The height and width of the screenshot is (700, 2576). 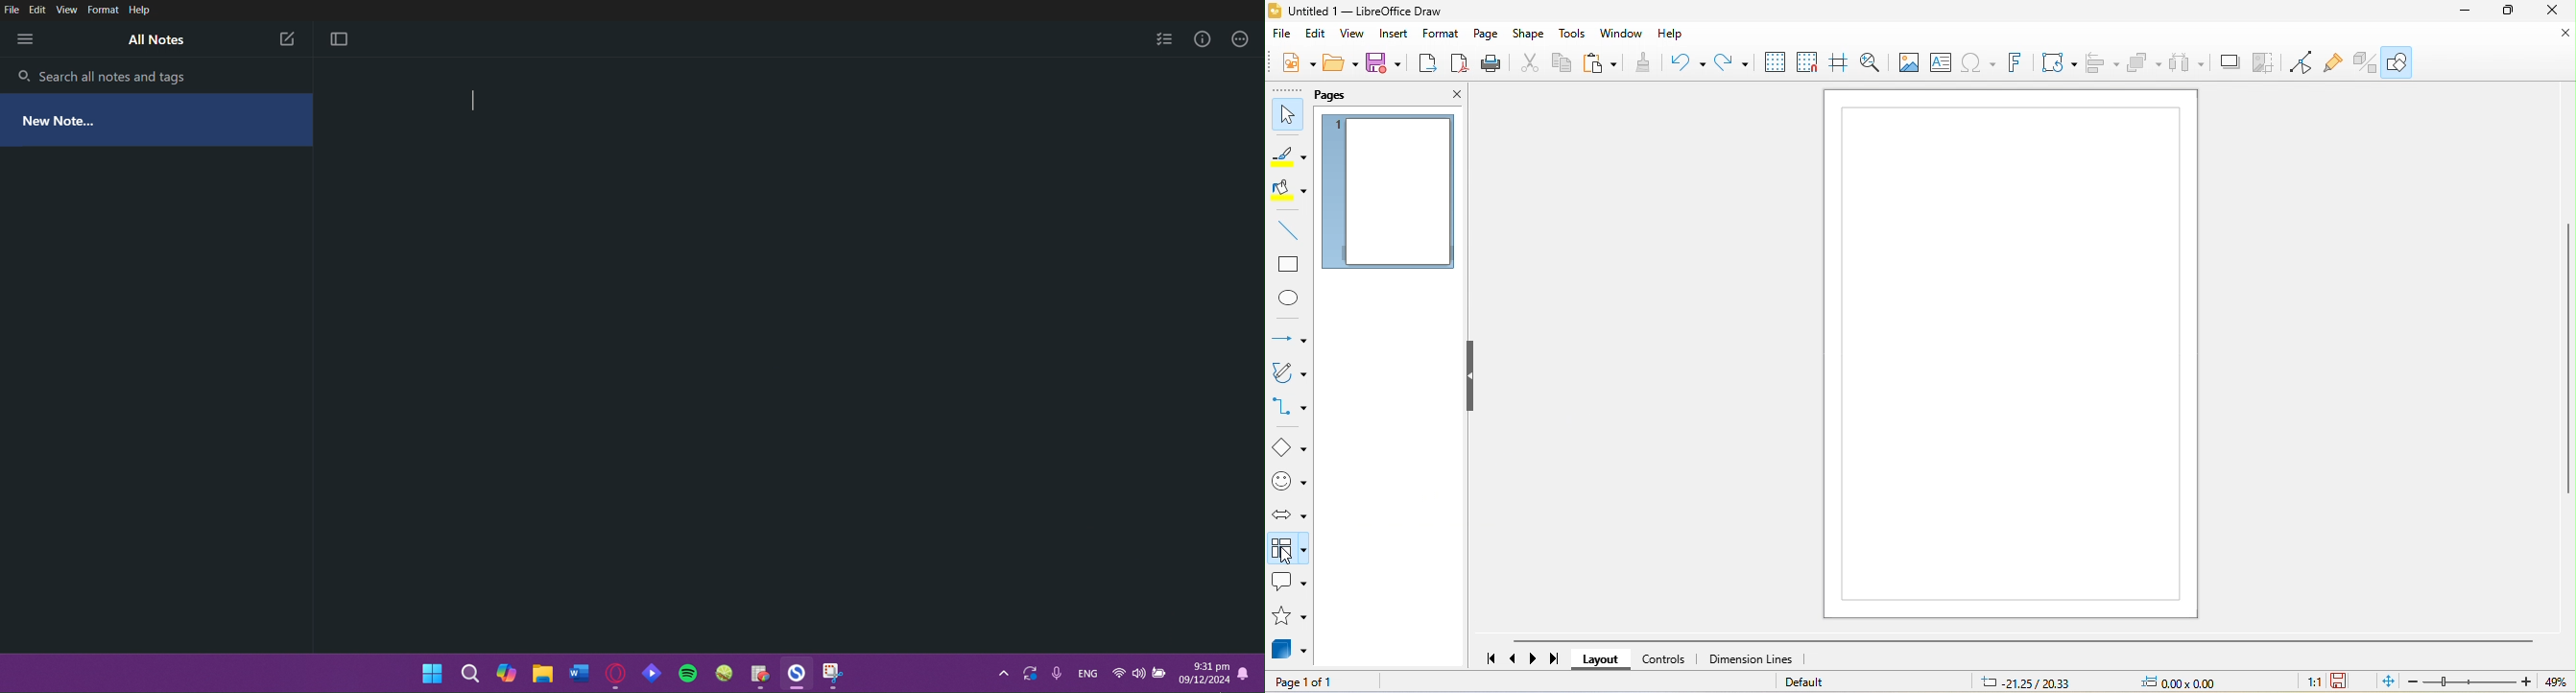 What do you see at coordinates (1515, 659) in the screenshot?
I see `scroll to previous page` at bounding box center [1515, 659].